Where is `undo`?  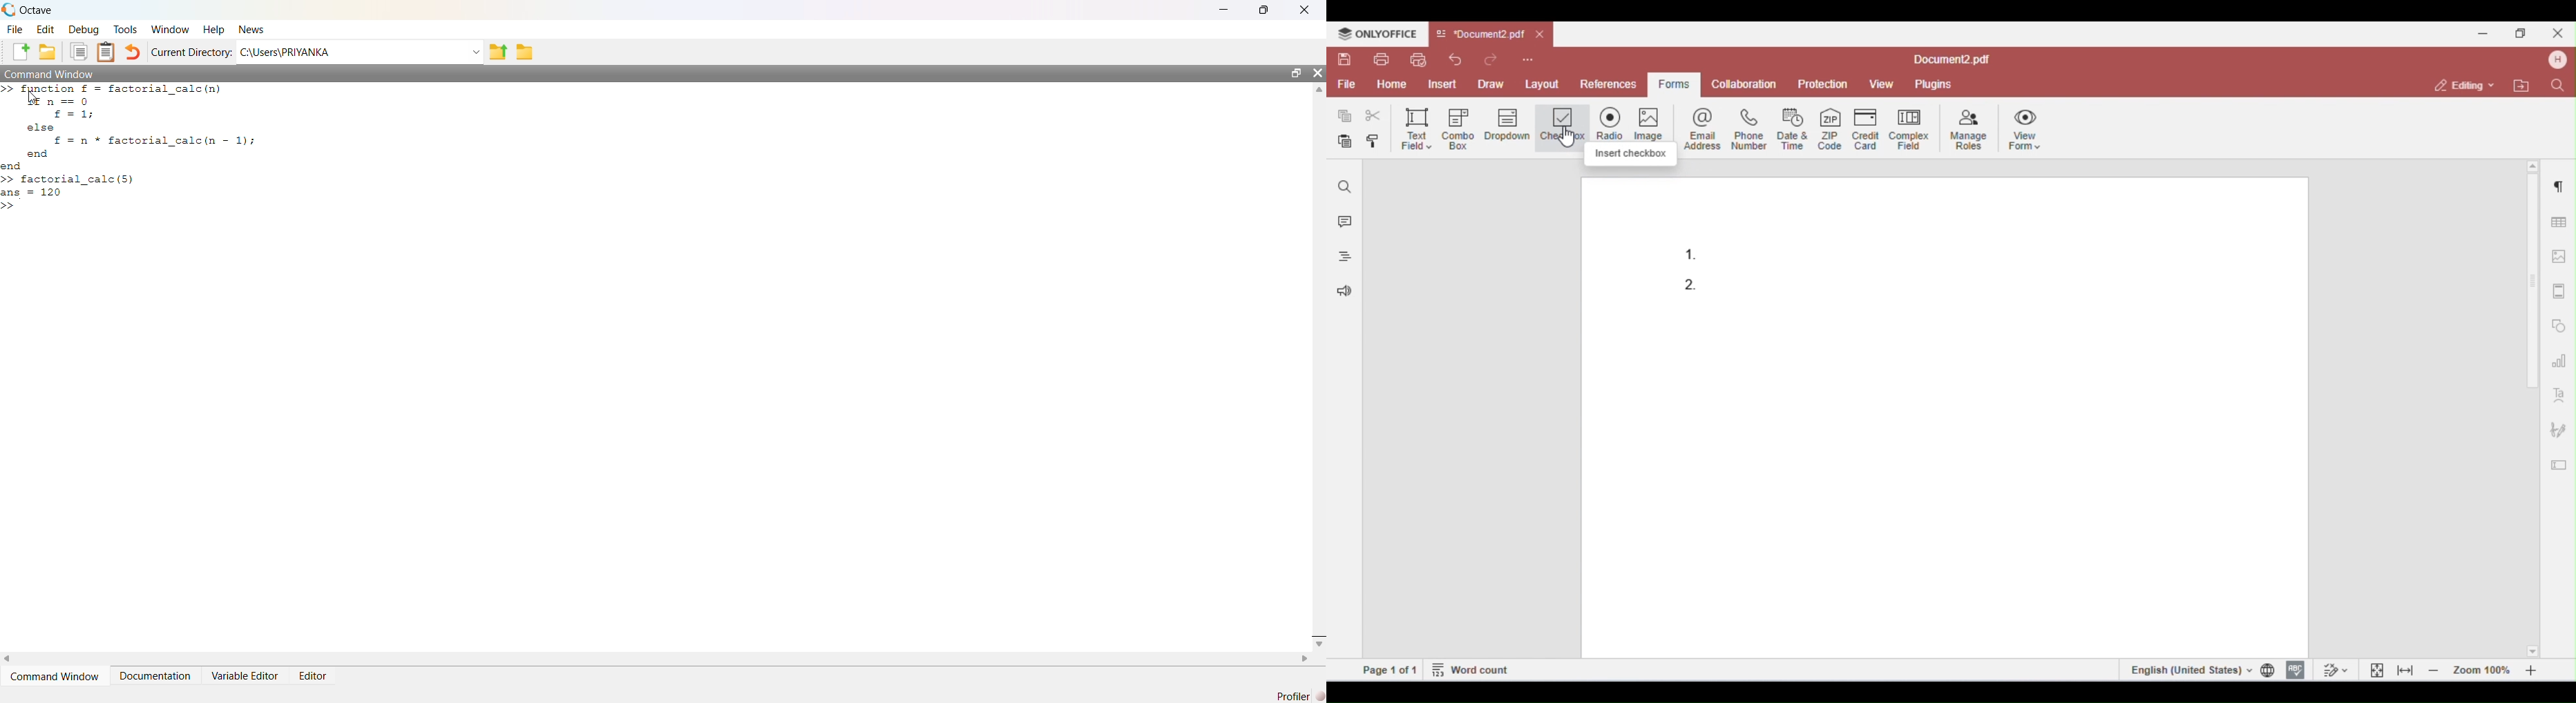
undo is located at coordinates (133, 52).